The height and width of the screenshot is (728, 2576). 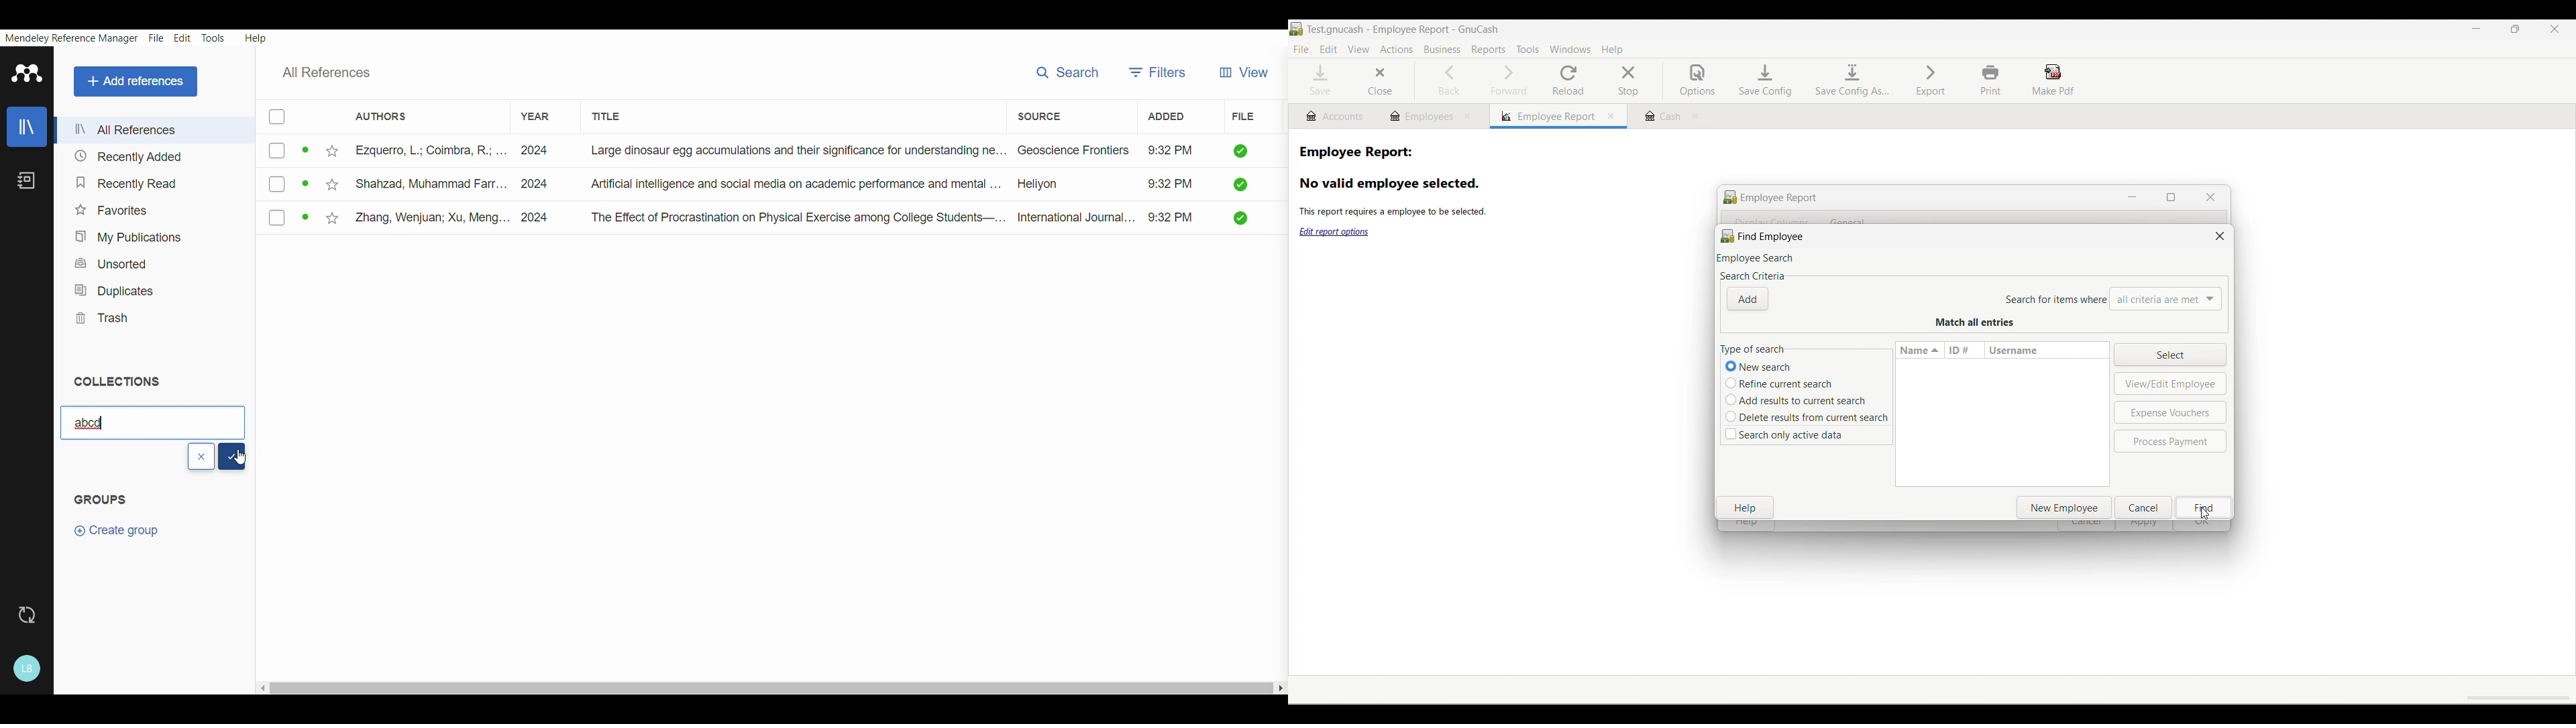 I want to click on Tools, so click(x=213, y=37).